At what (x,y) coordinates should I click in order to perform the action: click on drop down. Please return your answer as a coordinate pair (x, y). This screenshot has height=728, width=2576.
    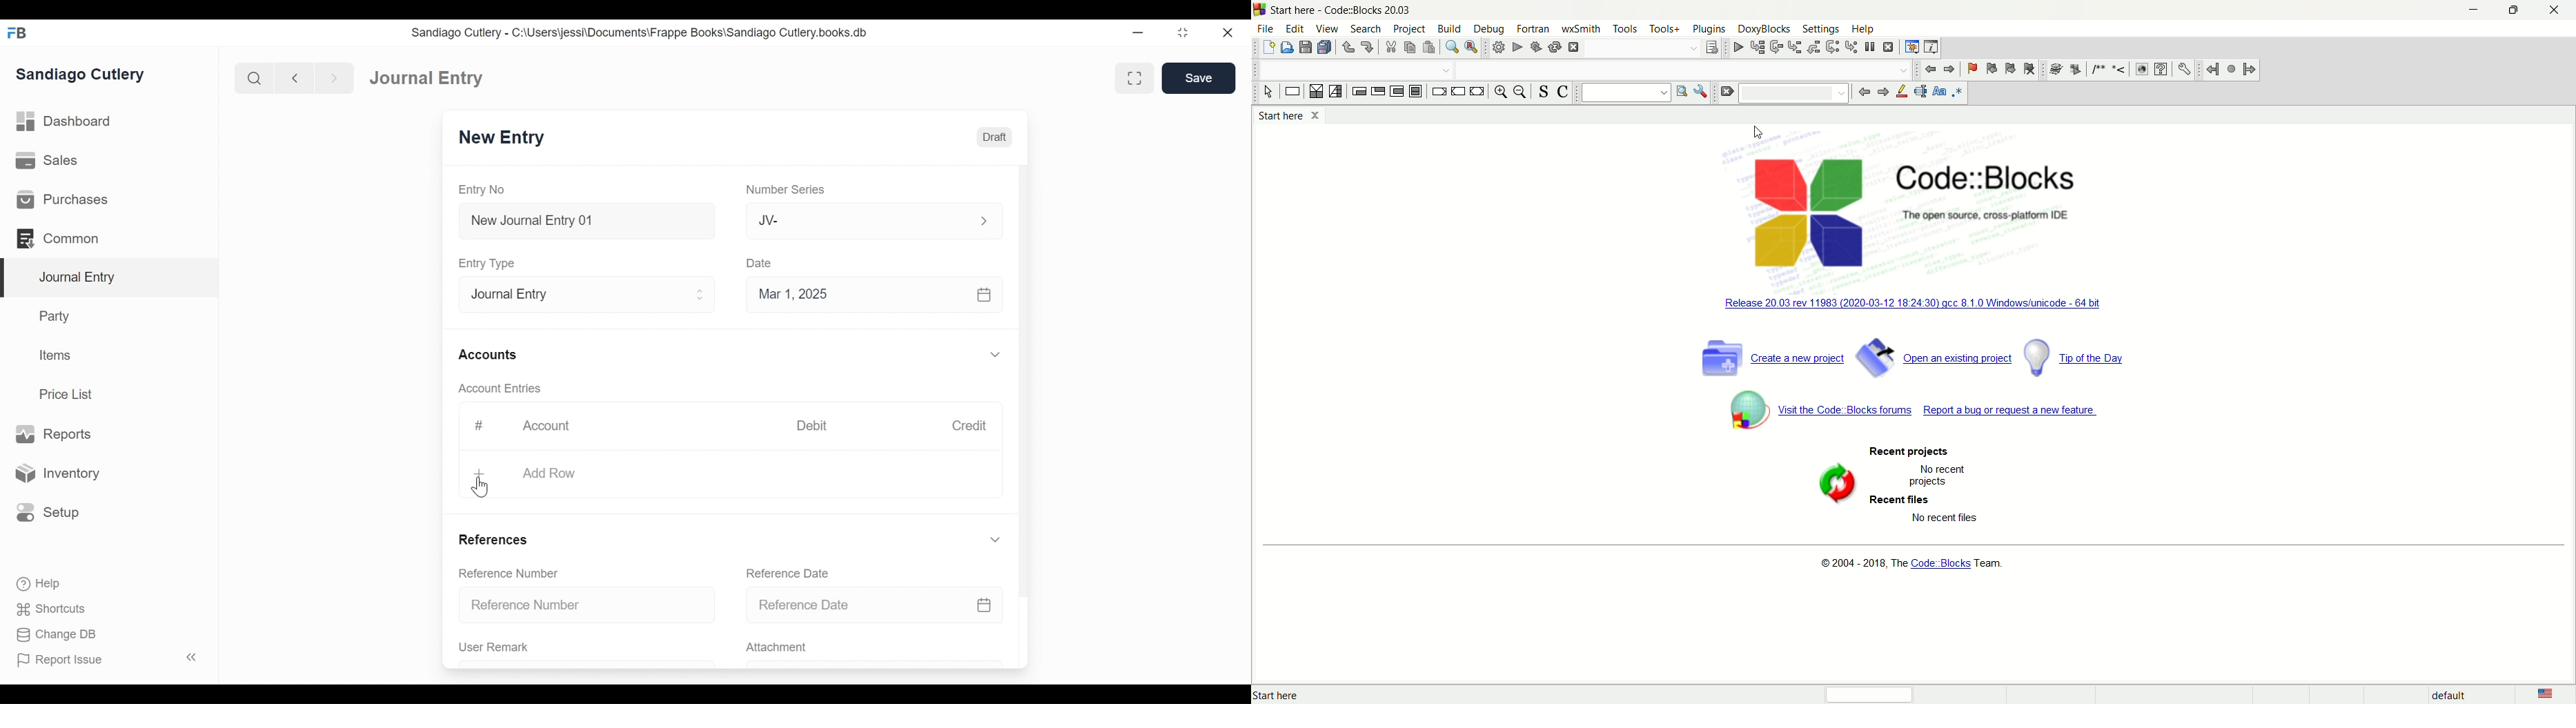
    Looking at the image, I should click on (1687, 70).